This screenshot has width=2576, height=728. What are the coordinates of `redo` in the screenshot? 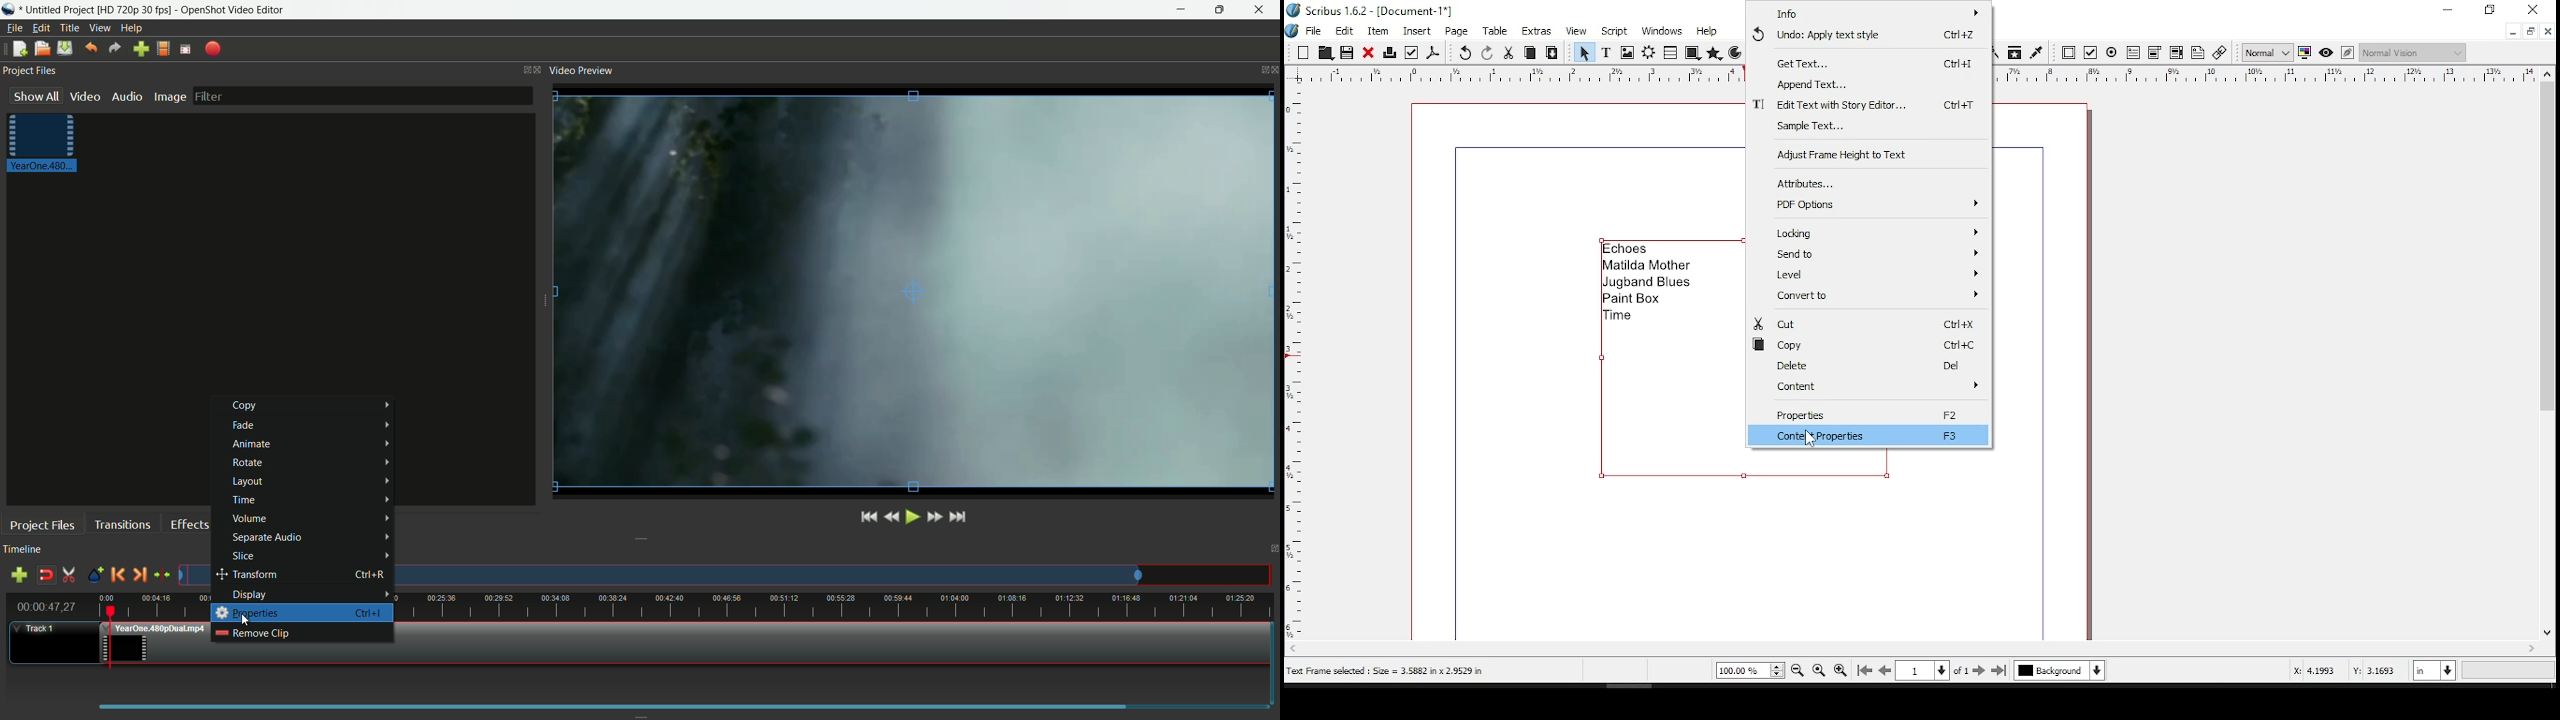 It's located at (1488, 52).